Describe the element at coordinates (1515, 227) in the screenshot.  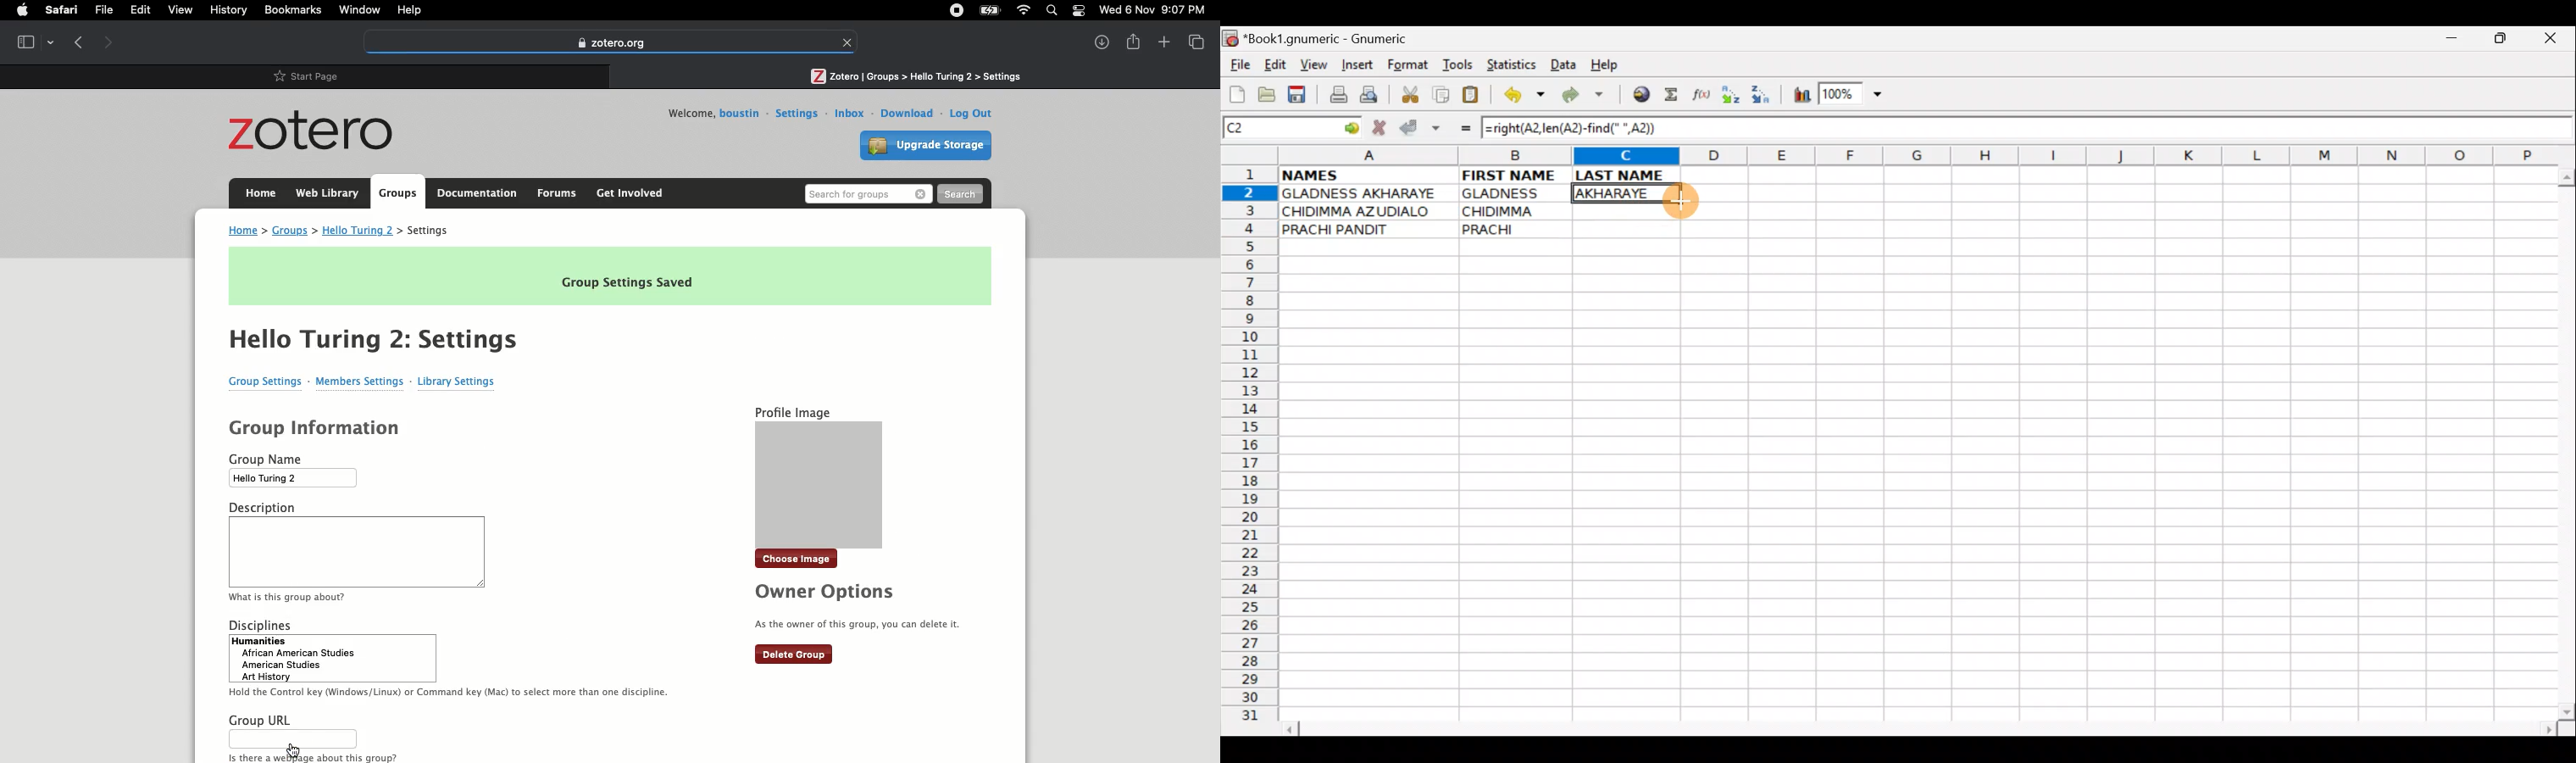
I see `PRACHI` at that location.